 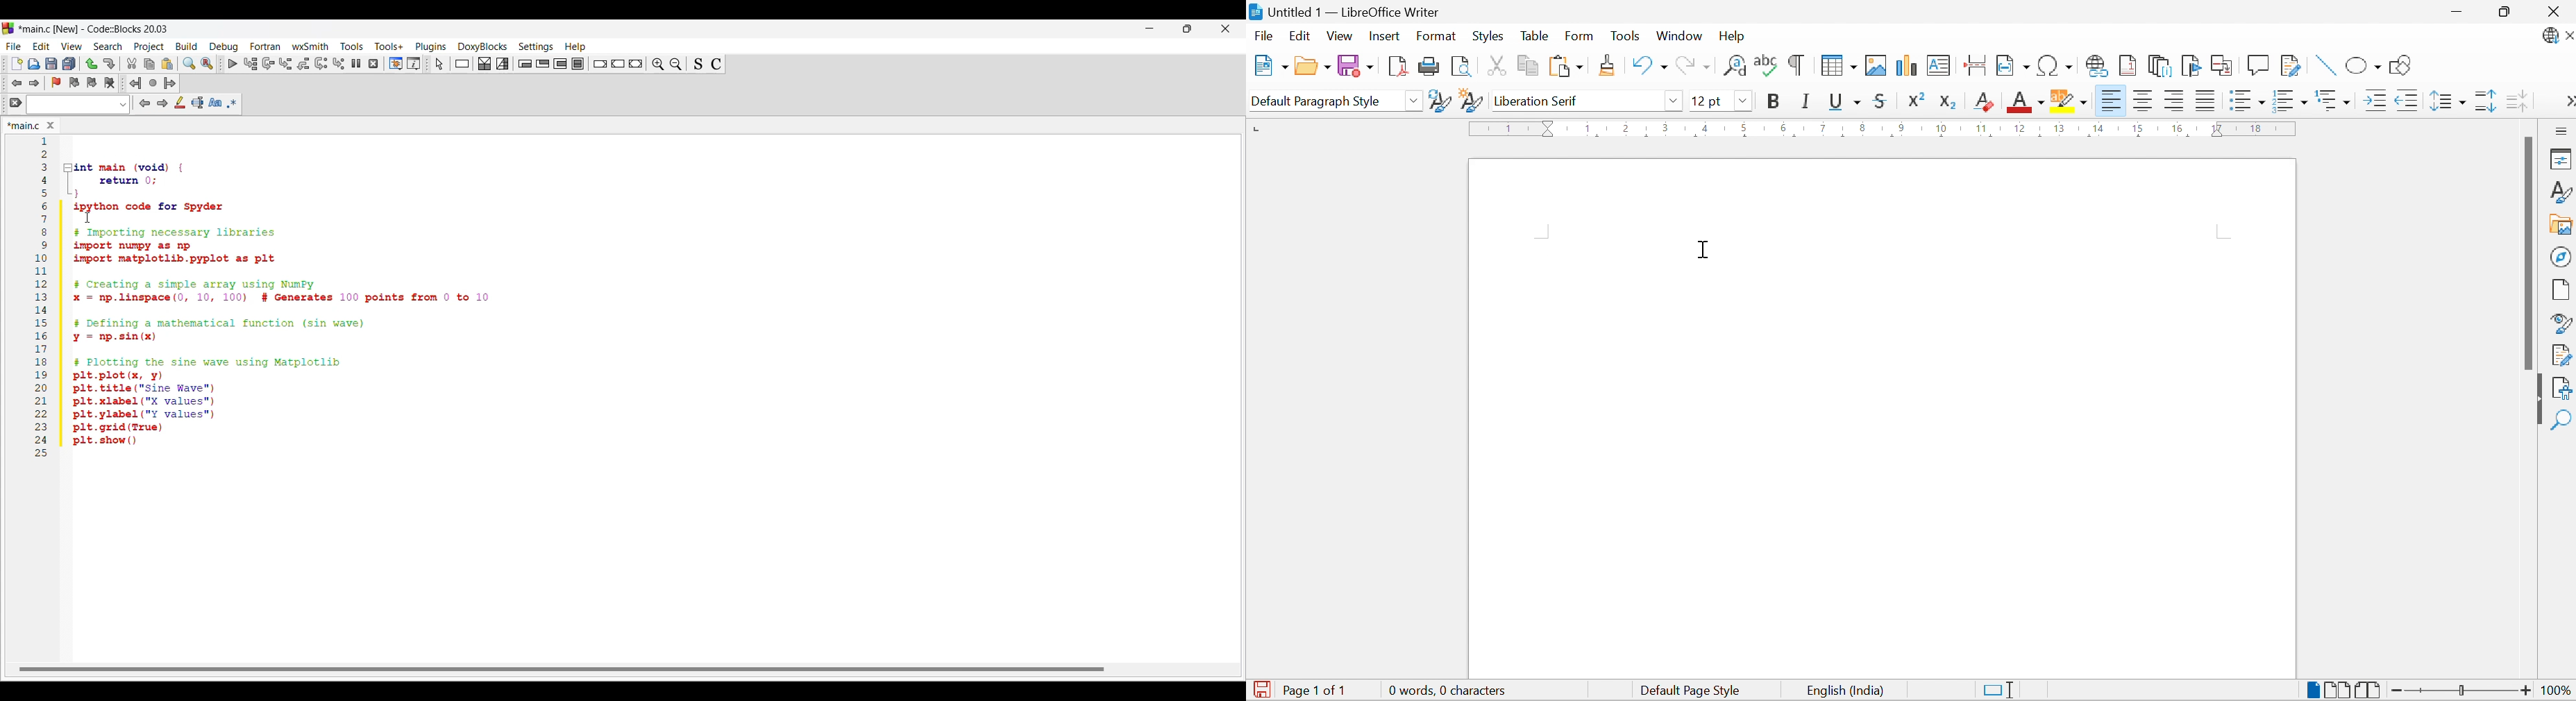 I want to click on Highlight, so click(x=180, y=102).